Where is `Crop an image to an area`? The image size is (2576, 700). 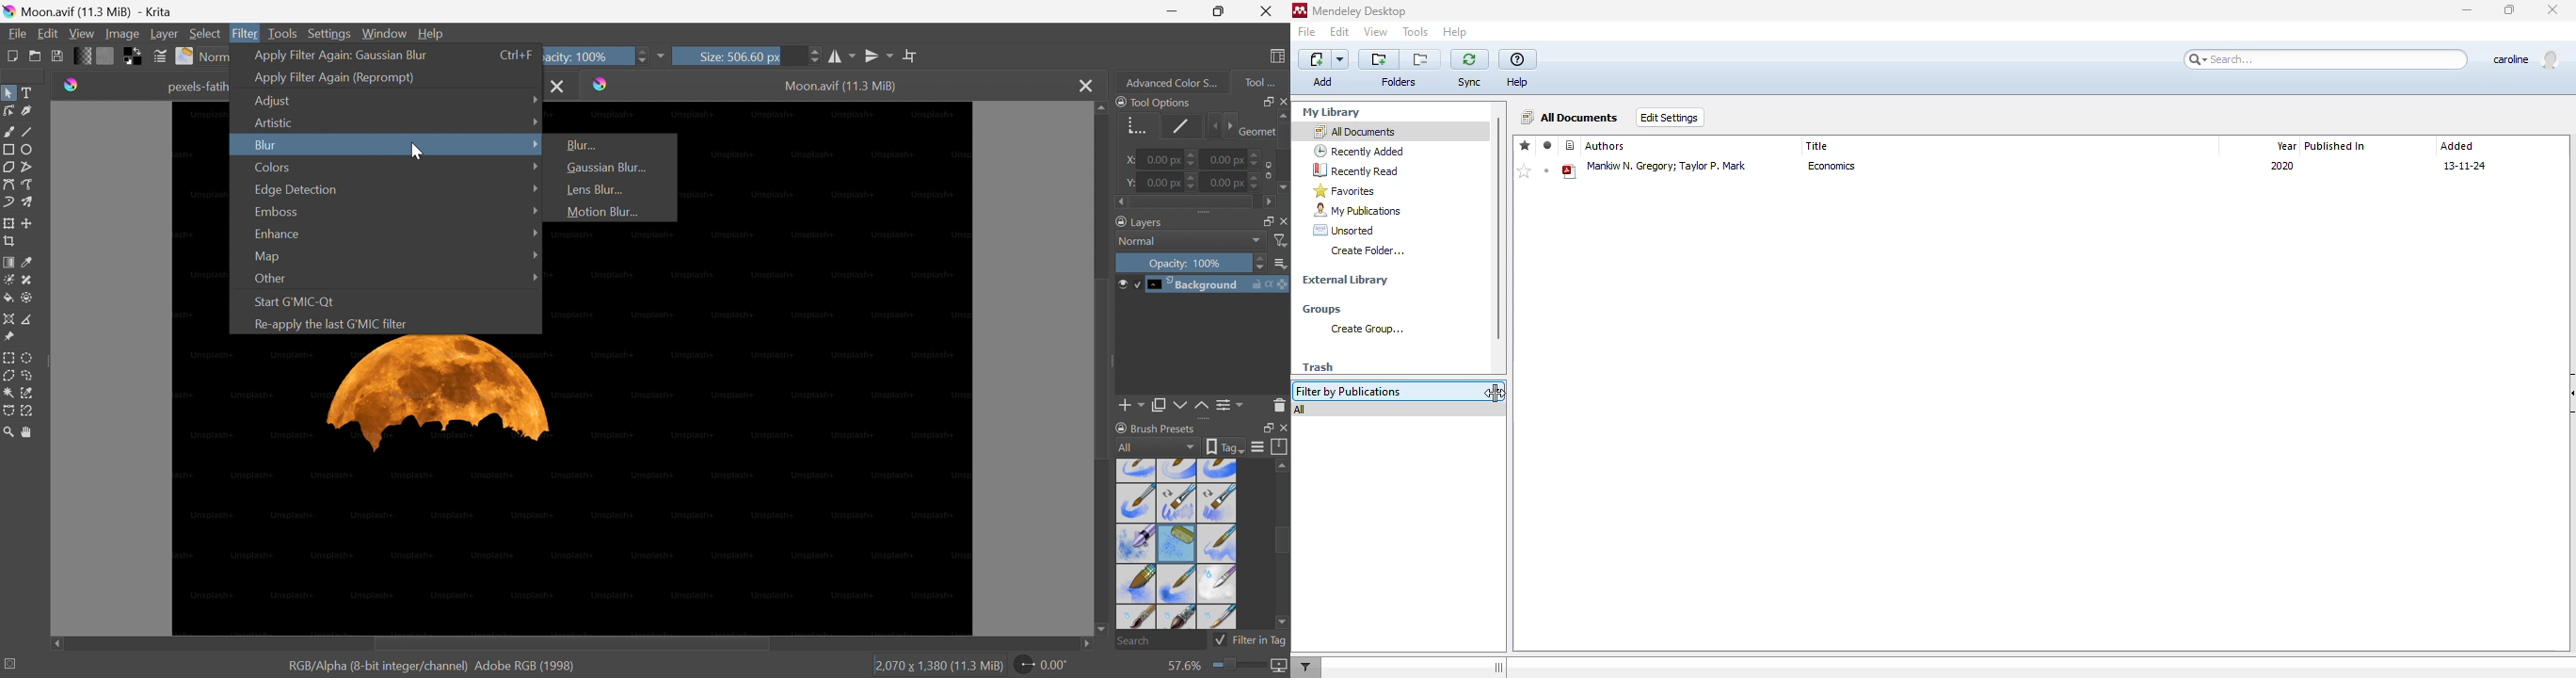
Crop an image to an area is located at coordinates (8, 239).